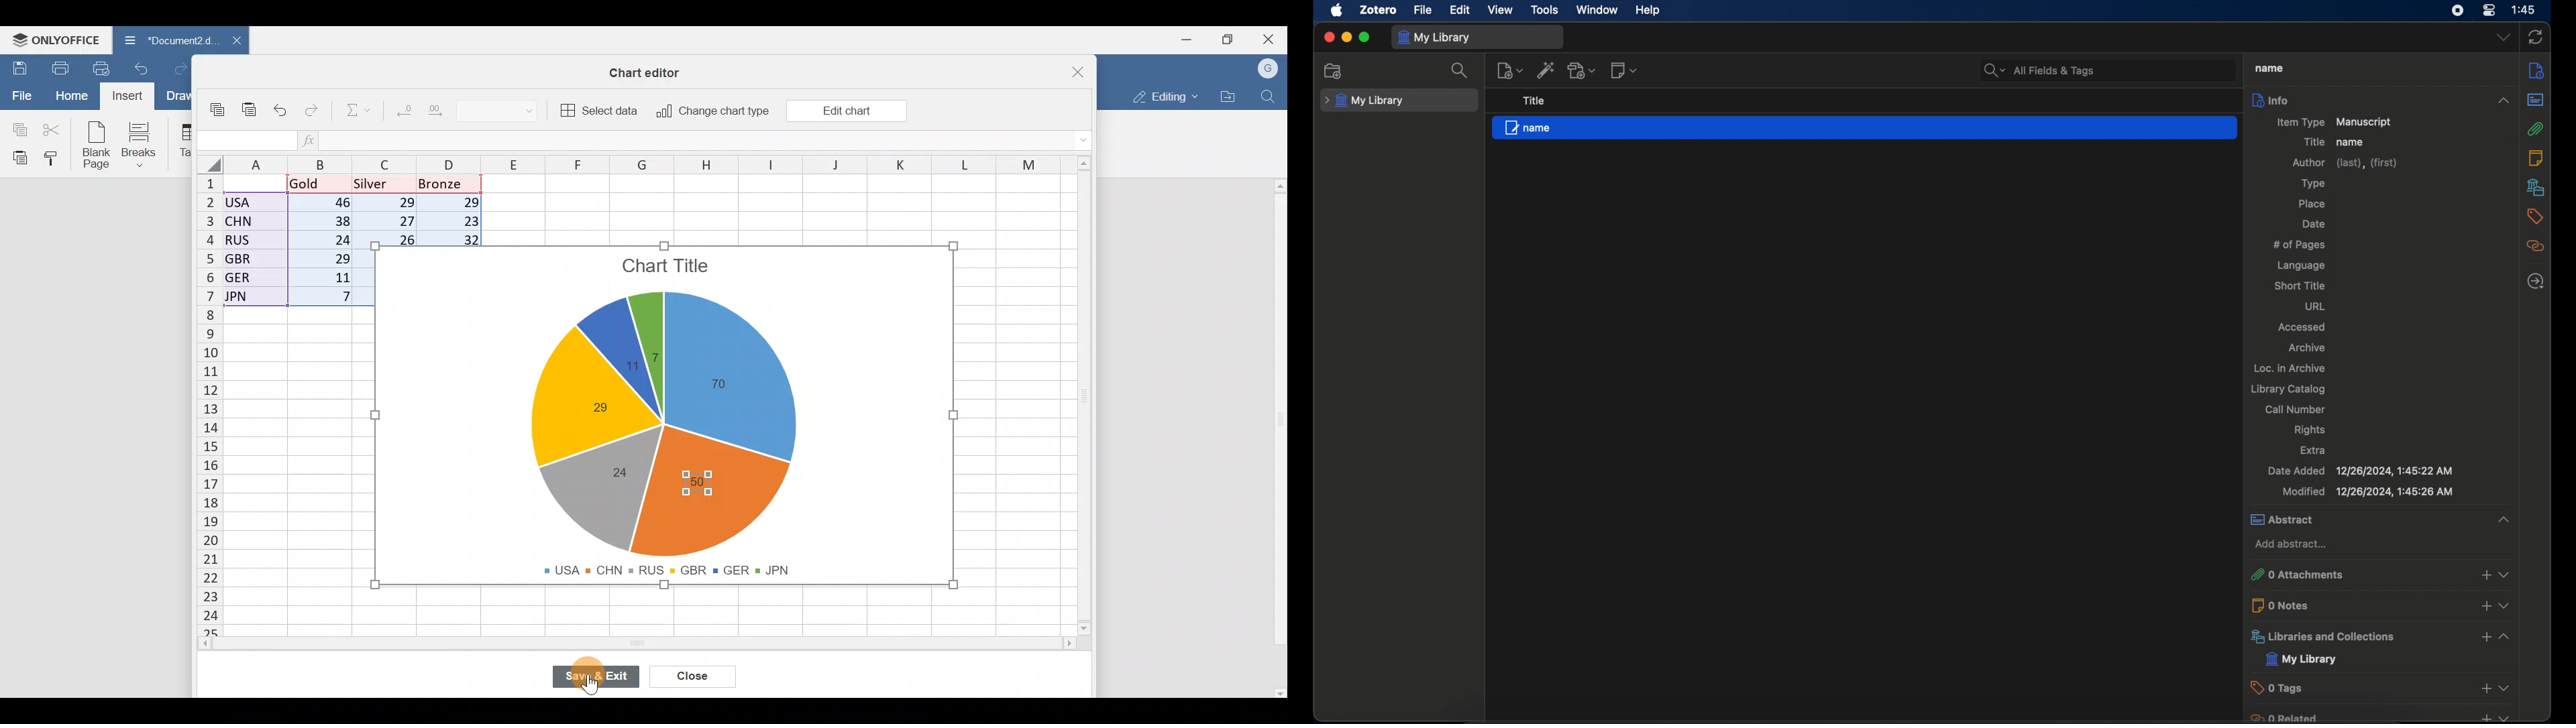  What do you see at coordinates (1335, 71) in the screenshot?
I see `new collection` at bounding box center [1335, 71].